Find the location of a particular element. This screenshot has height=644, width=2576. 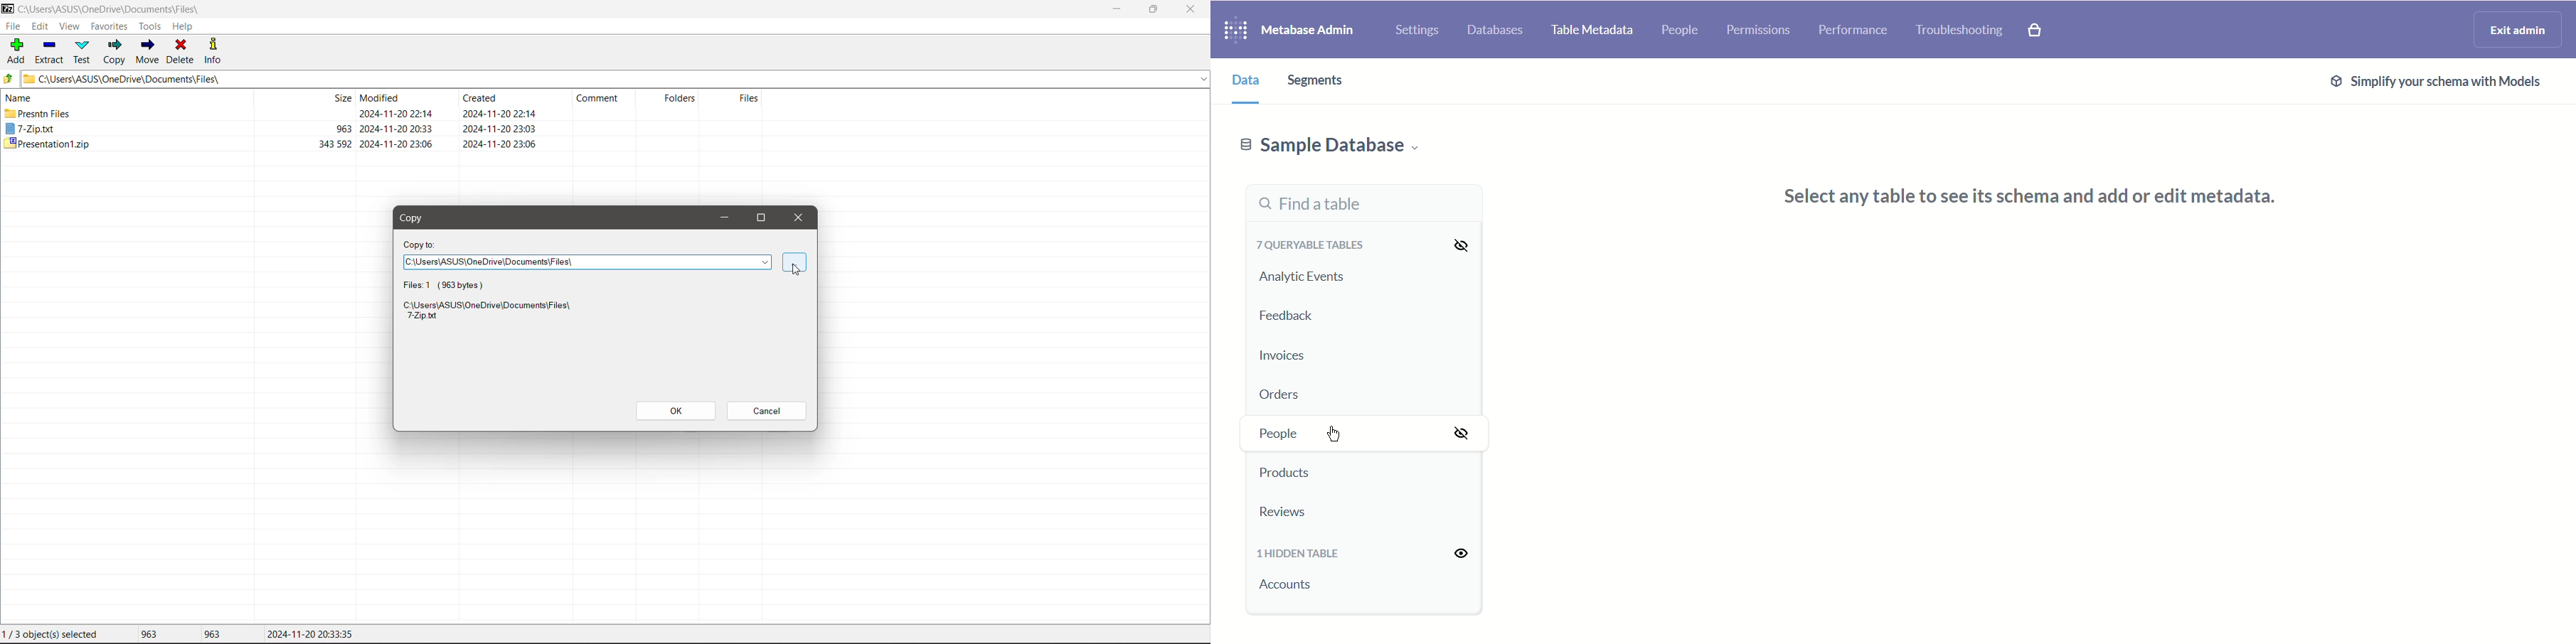

Move is located at coordinates (149, 52).